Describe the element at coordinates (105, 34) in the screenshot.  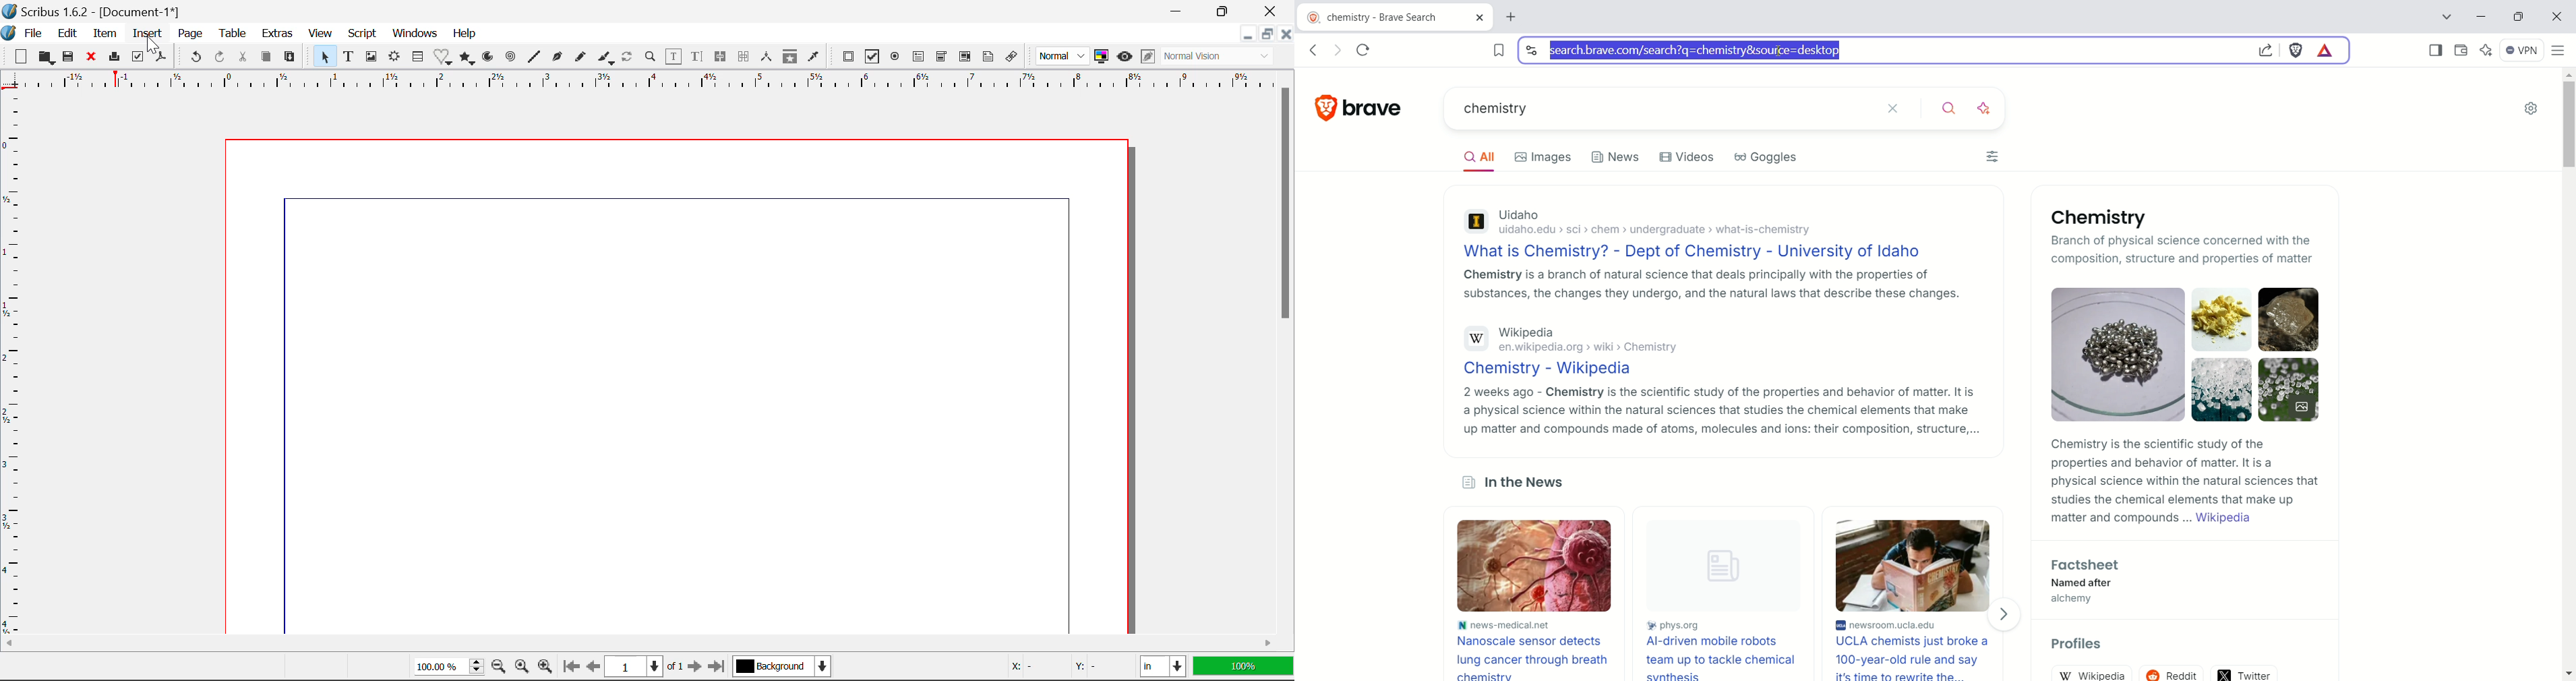
I see `Item` at that location.